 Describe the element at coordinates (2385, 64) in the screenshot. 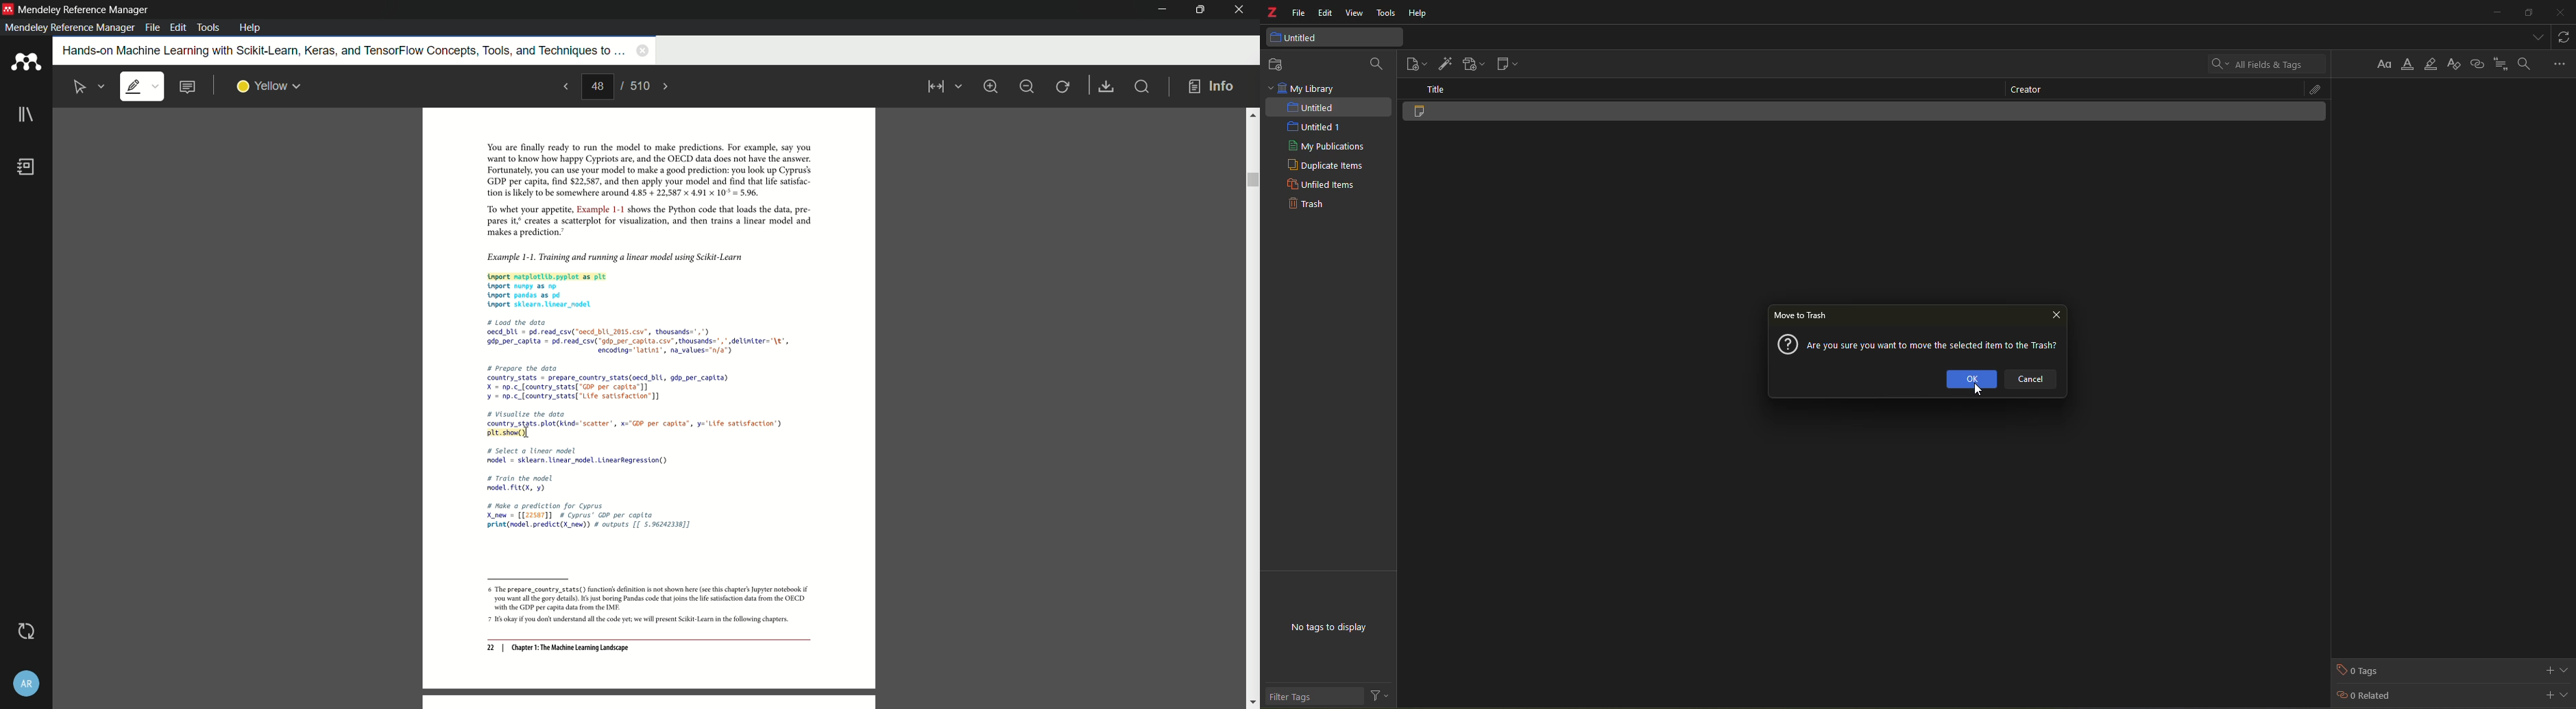

I see `` at that location.